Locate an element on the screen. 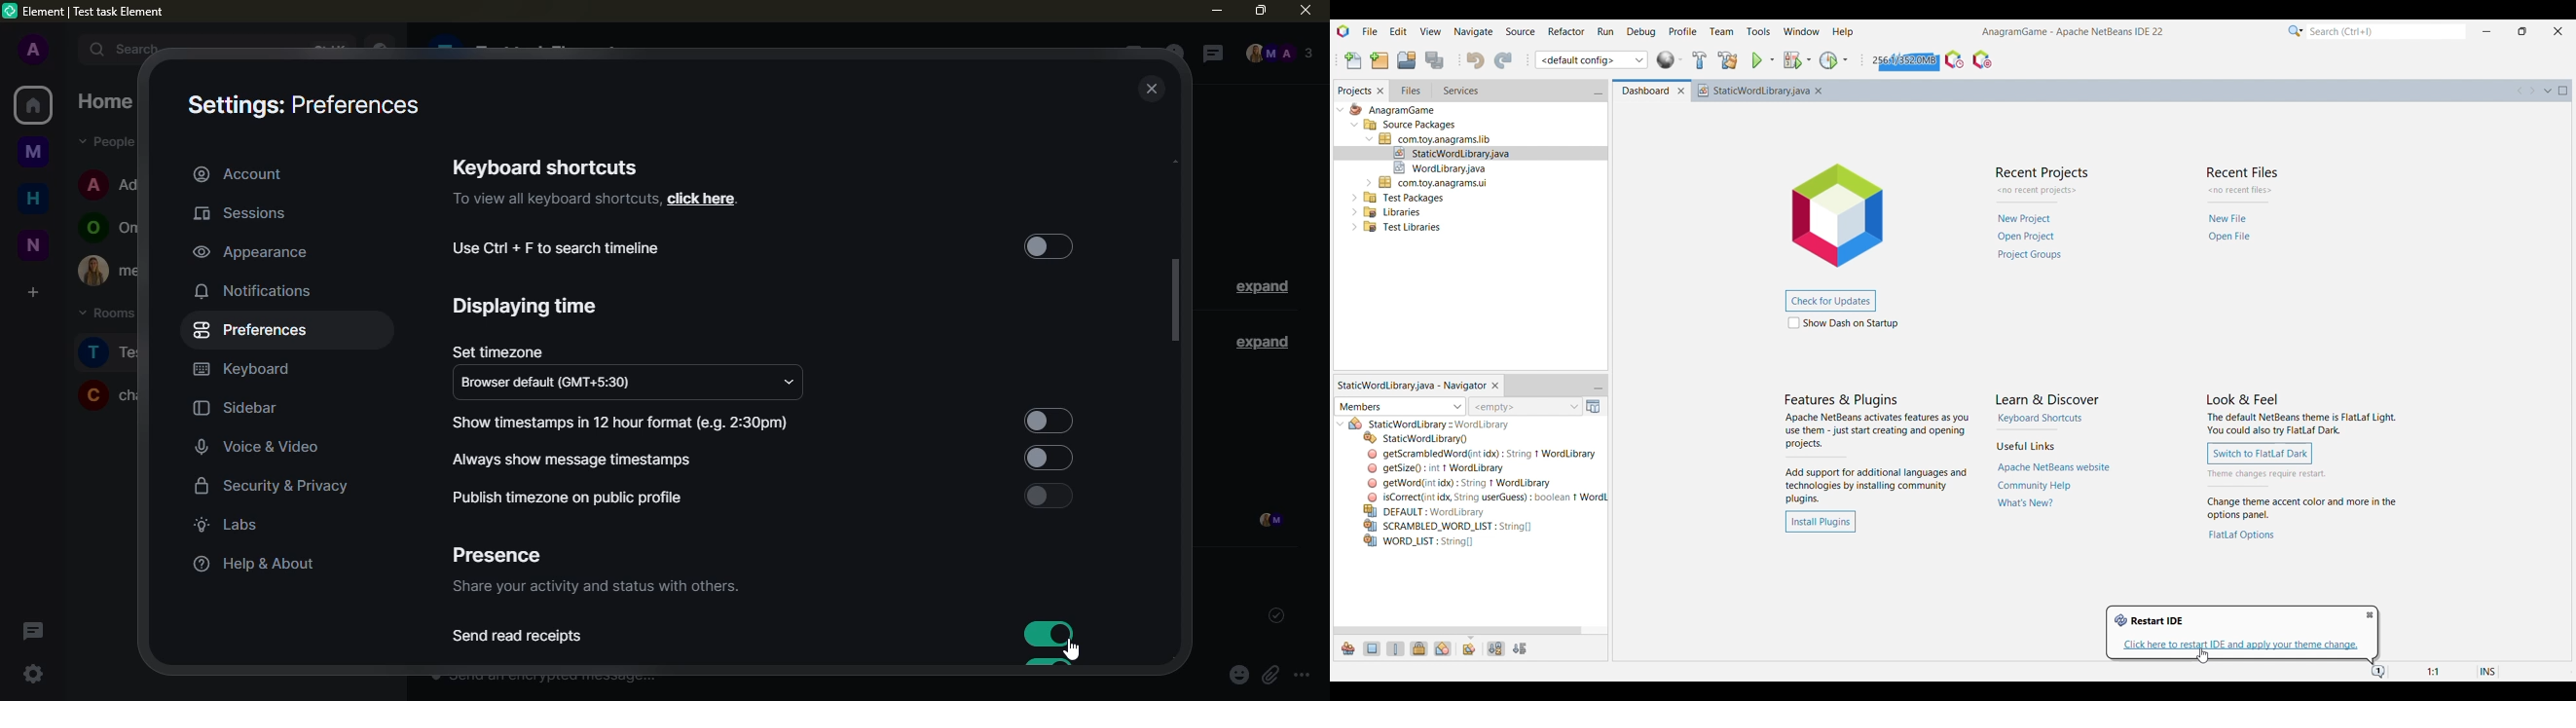 Image resolution: width=2576 pixels, height=728 pixels. profile is located at coordinates (32, 51).